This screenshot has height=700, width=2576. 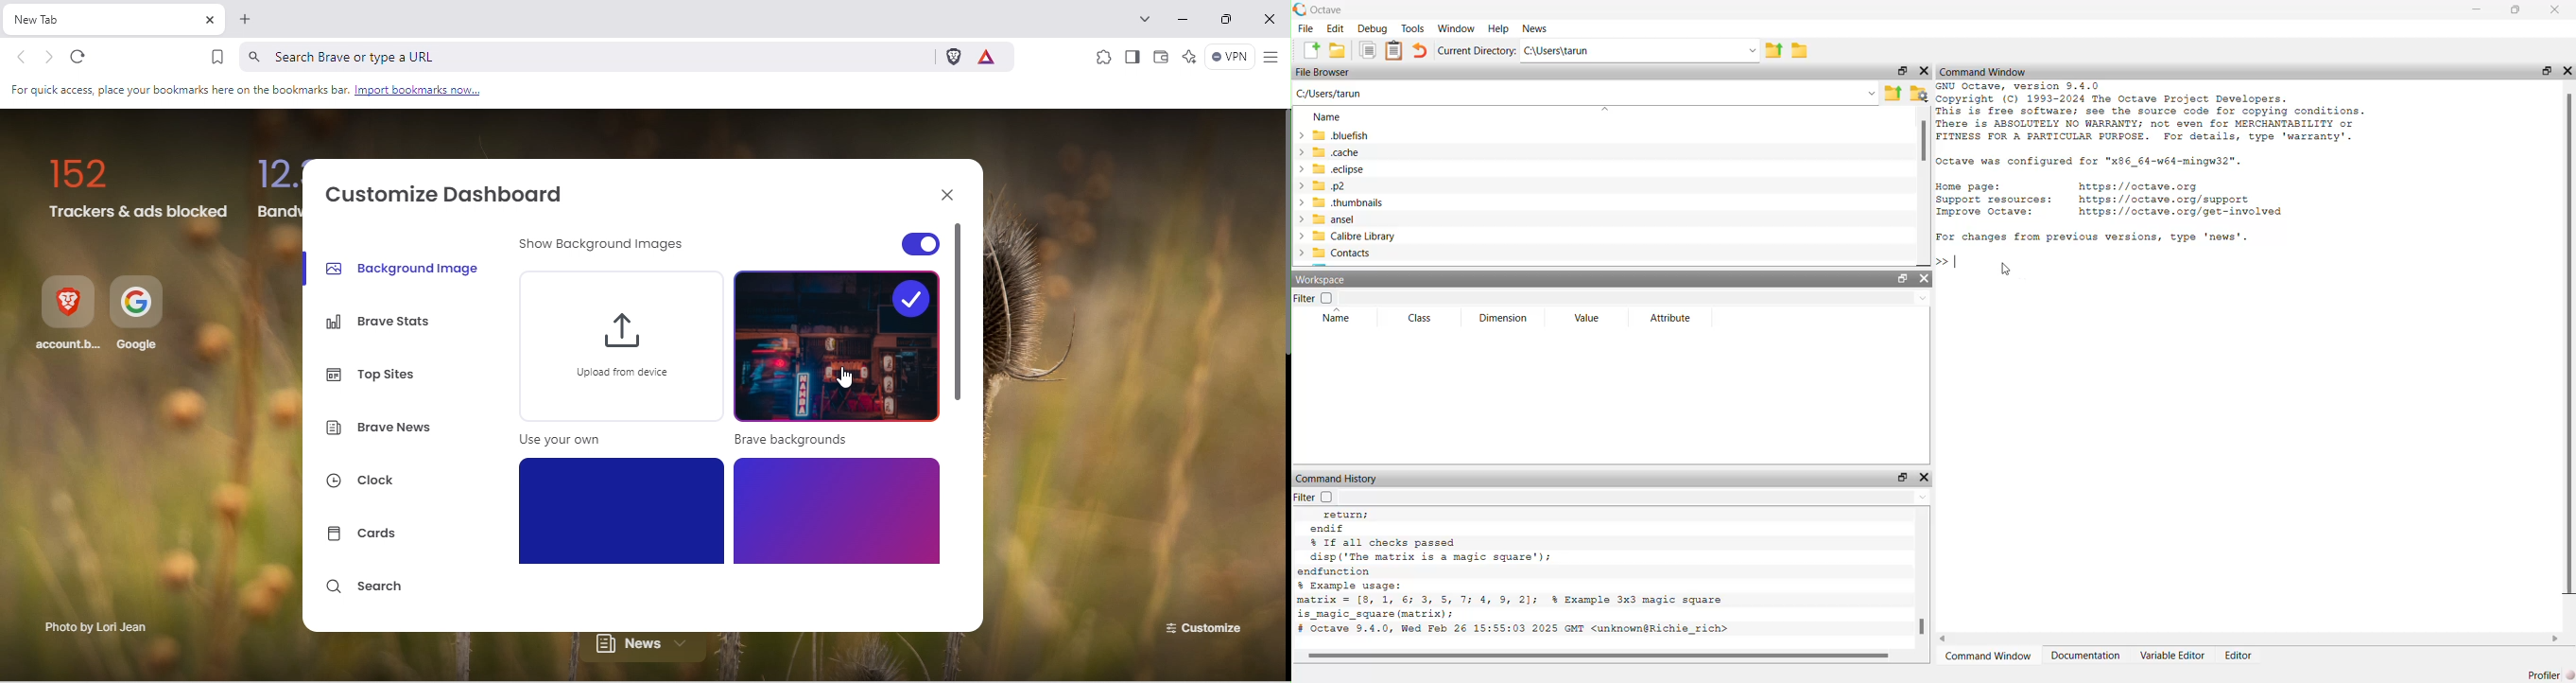 I want to click on Clipboard, so click(x=1393, y=51).